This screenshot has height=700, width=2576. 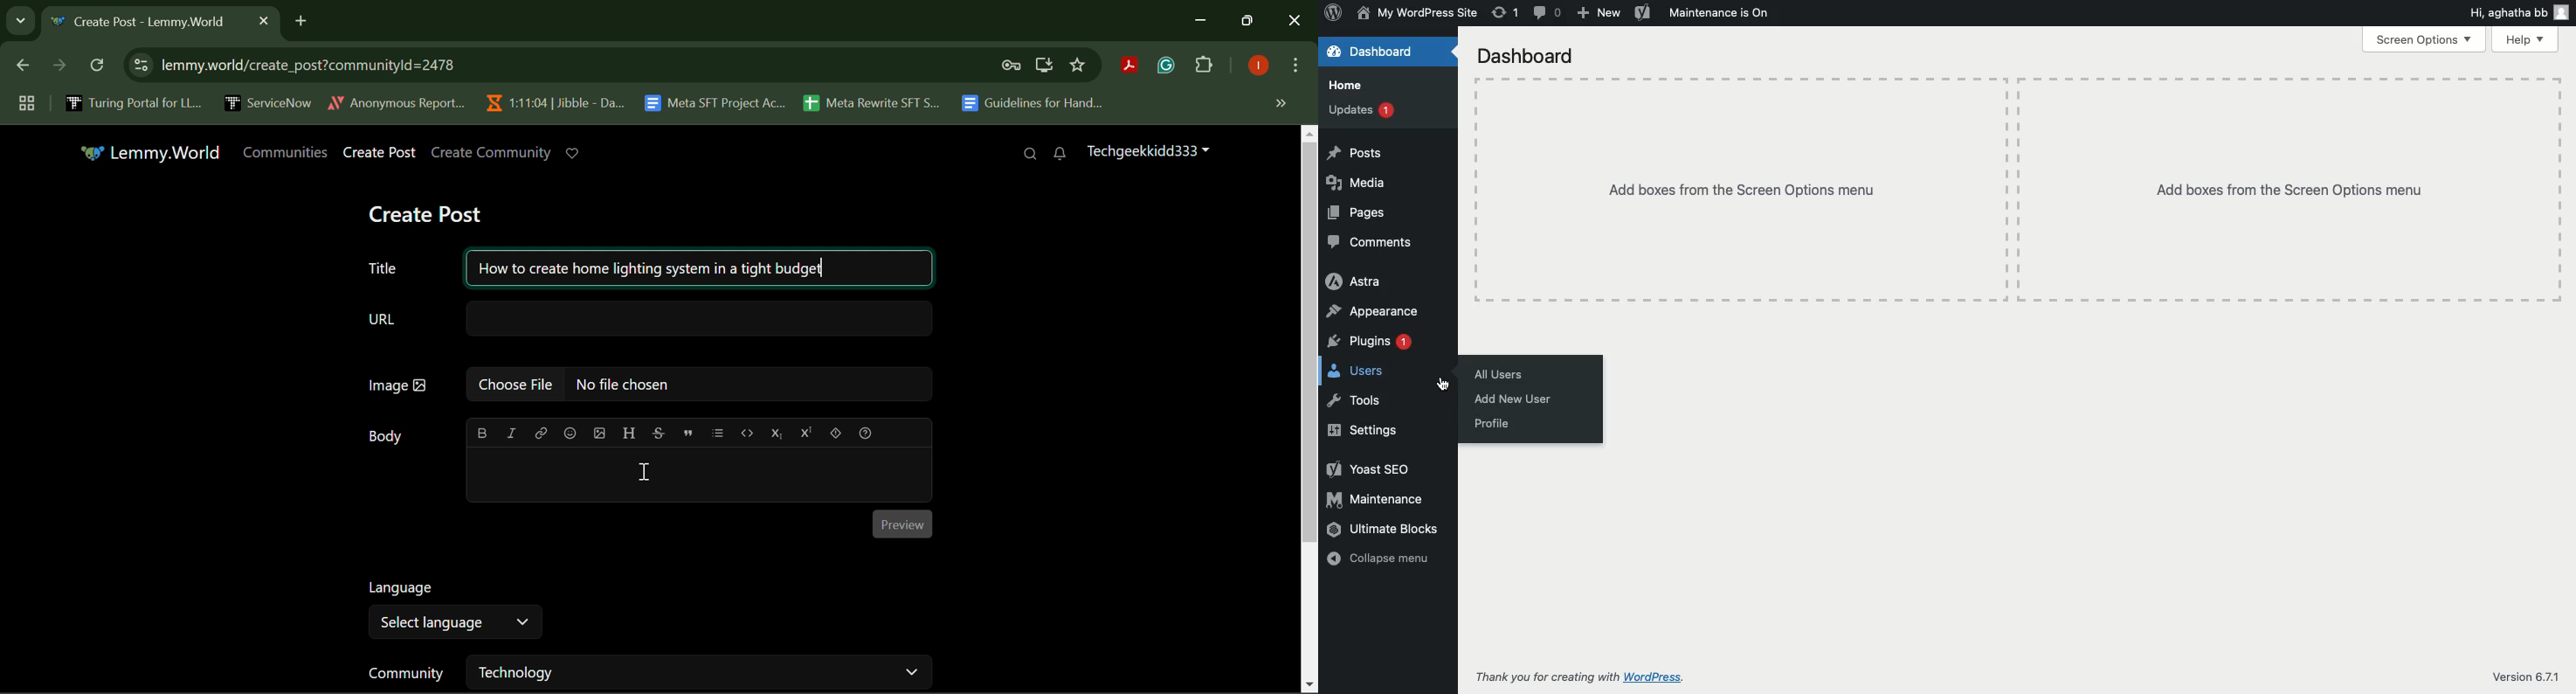 What do you see at coordinates (1256, 67) in the screenshot?
I see `Logged In User` at bounding box center [1256, 67].